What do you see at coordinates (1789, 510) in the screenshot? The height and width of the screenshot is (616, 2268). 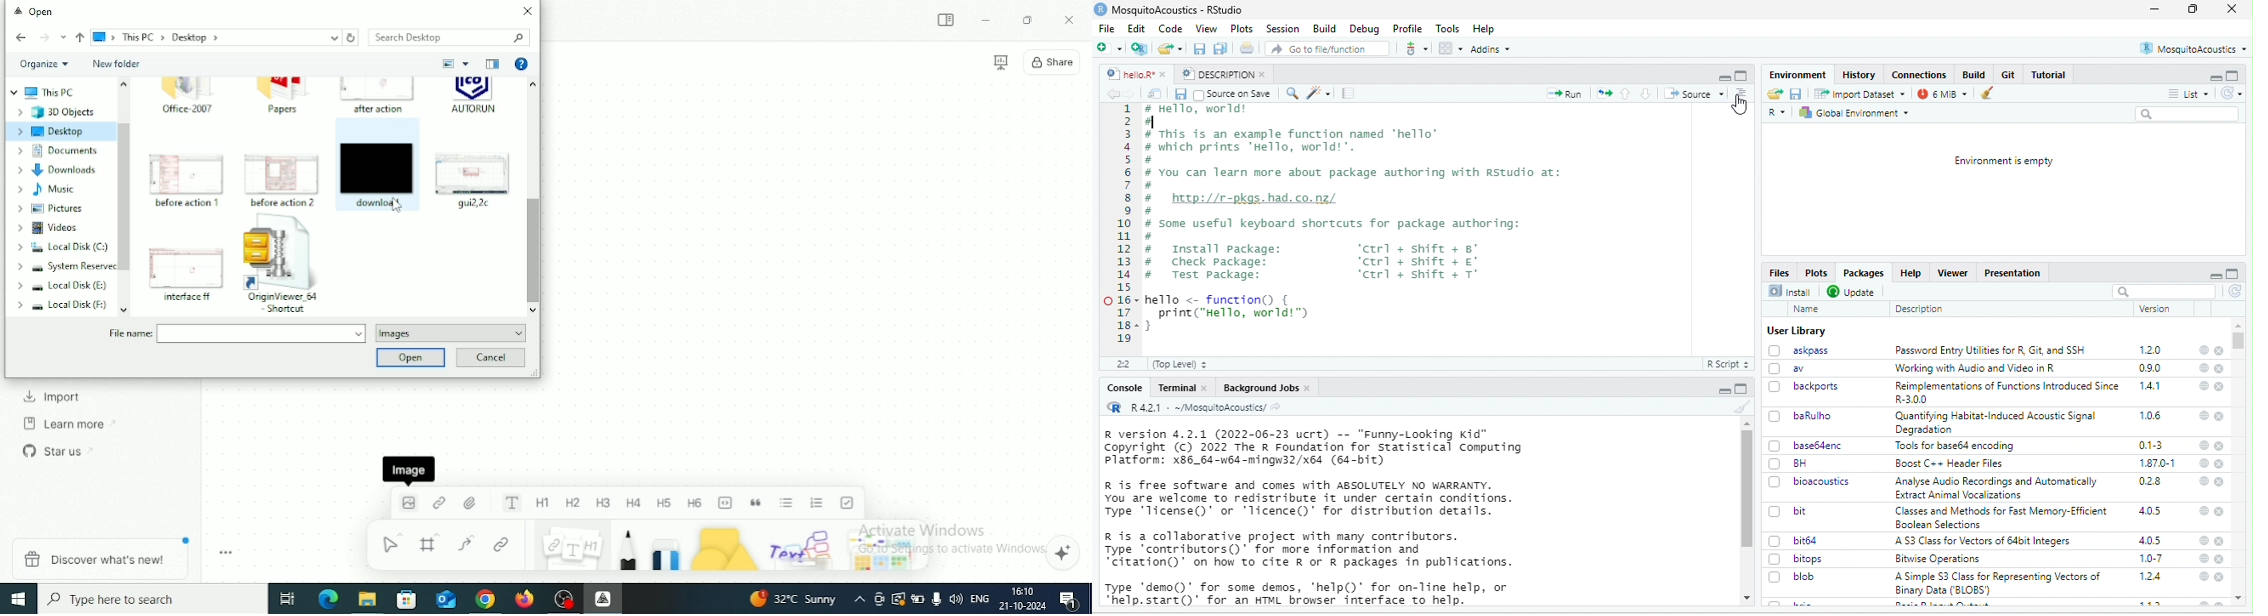 I see `bit` at bounding box center [1789, 510].